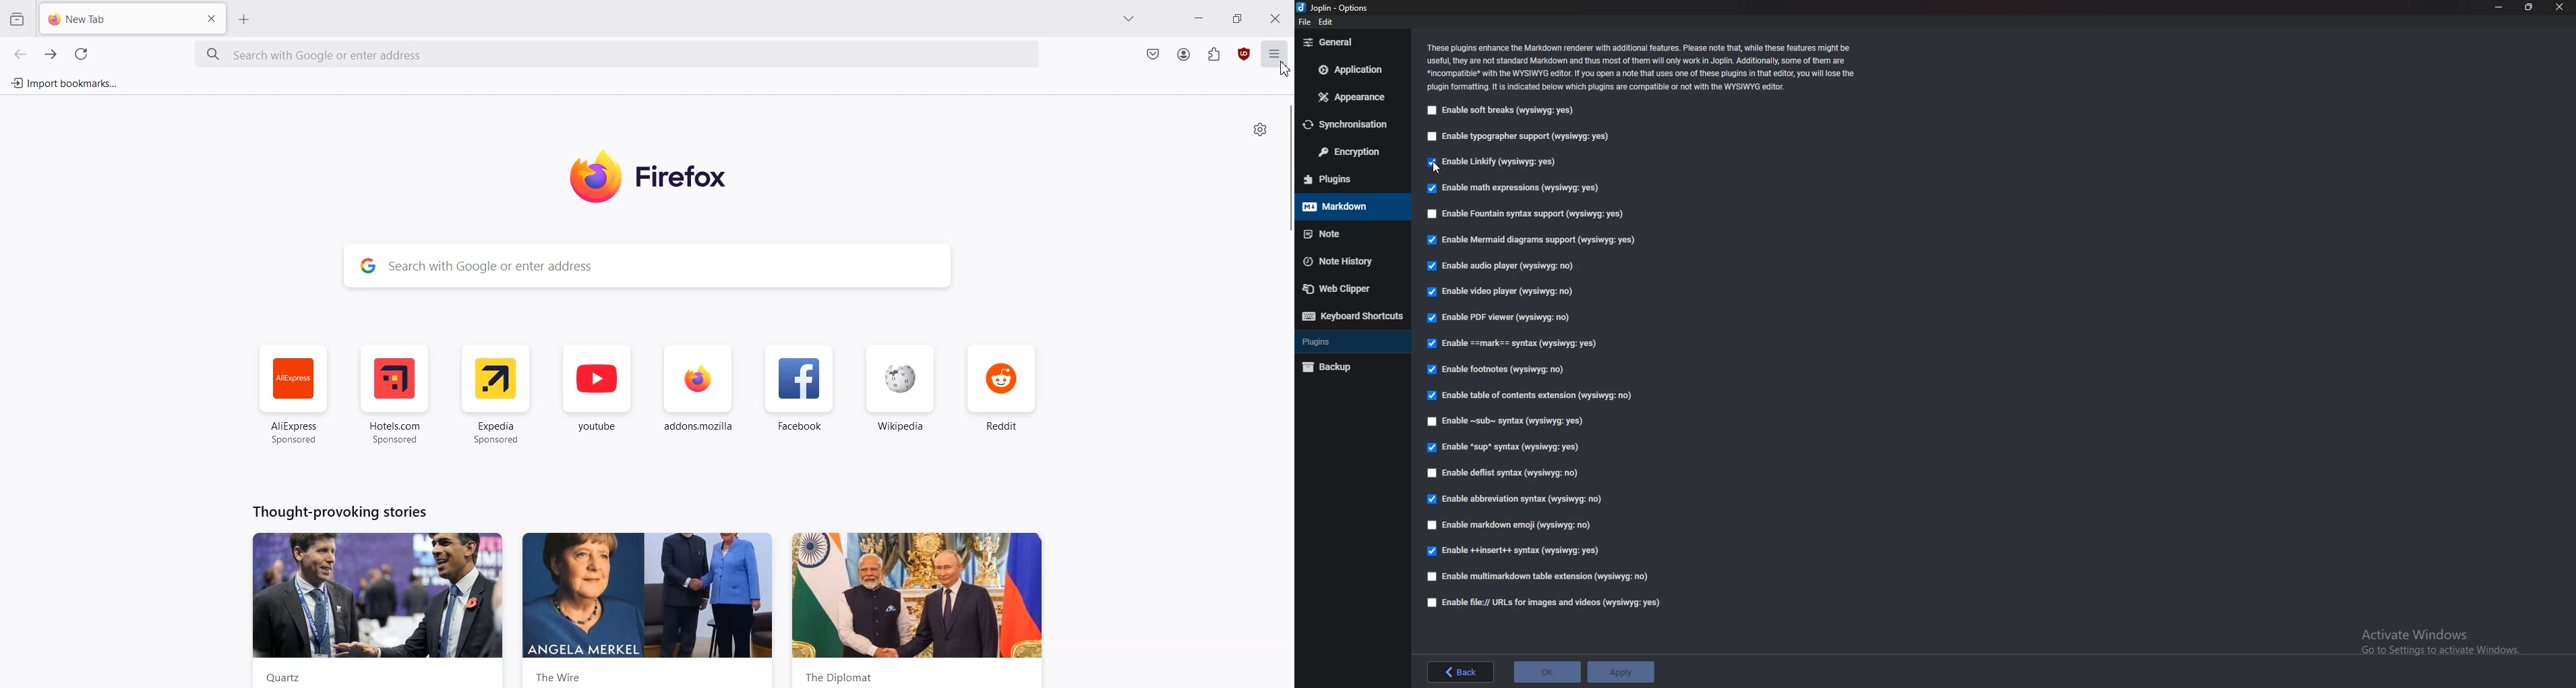  I want to click on Close Tab, so click(213, 19).